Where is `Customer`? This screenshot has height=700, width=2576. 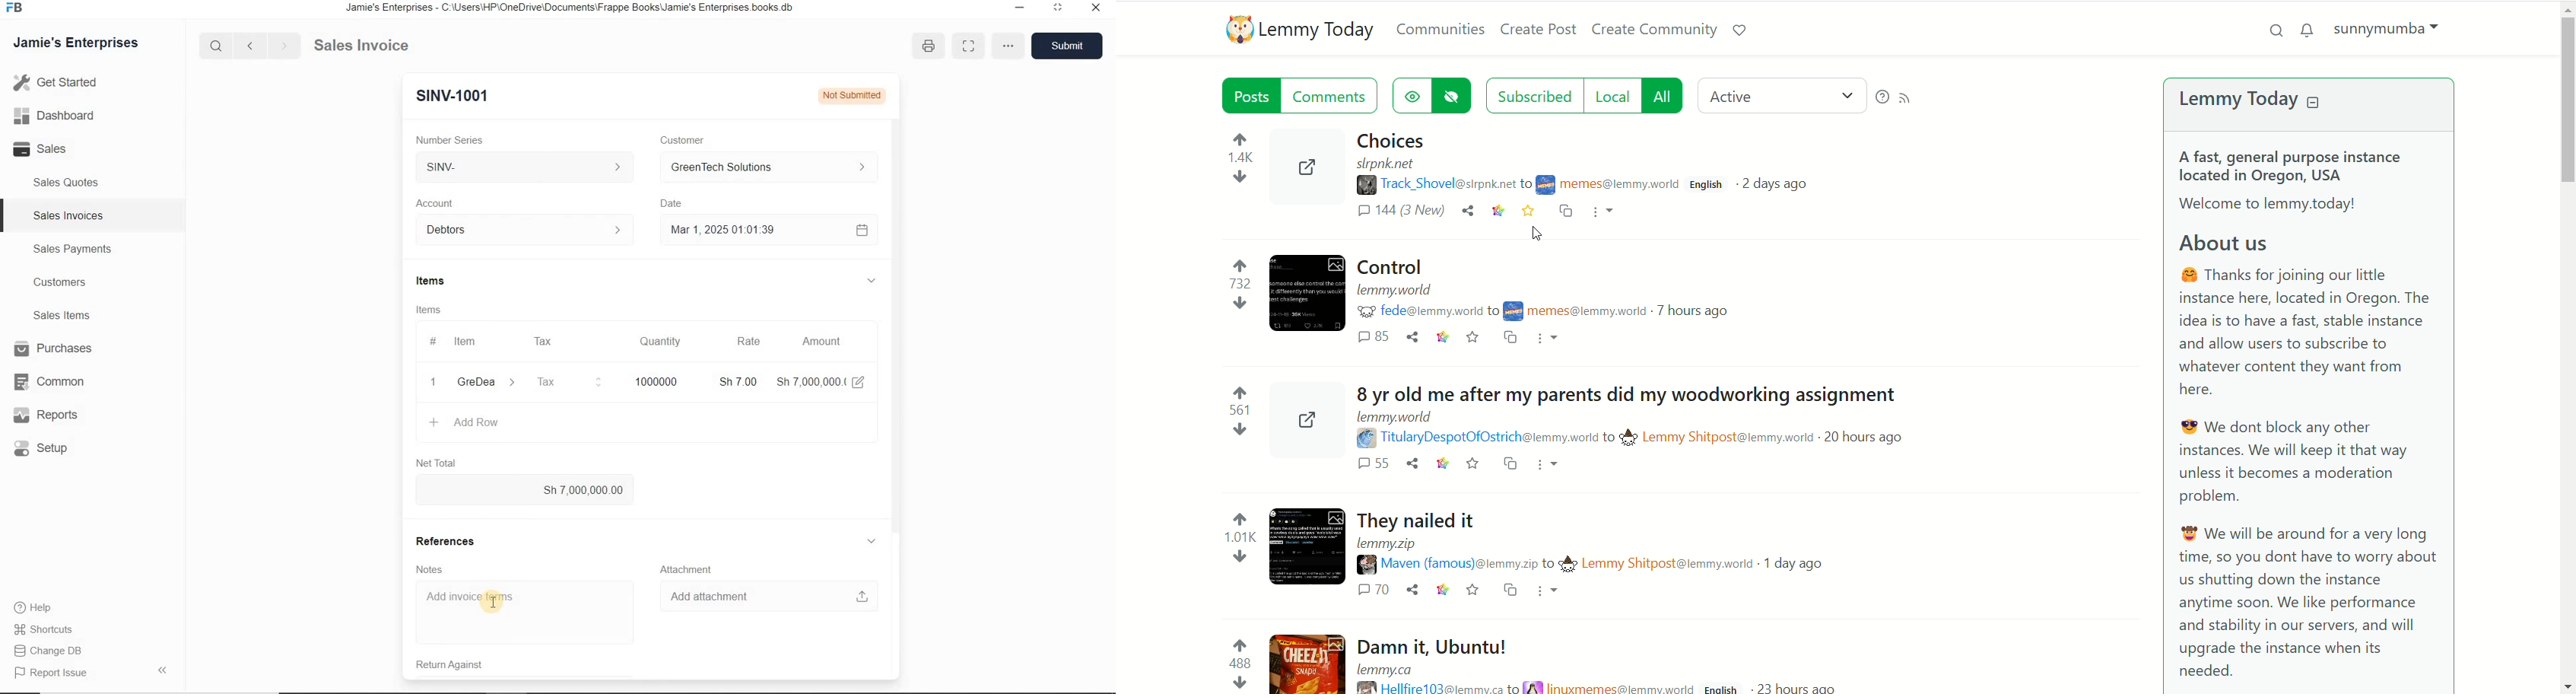
Customer is located at coordinates (678, 140).